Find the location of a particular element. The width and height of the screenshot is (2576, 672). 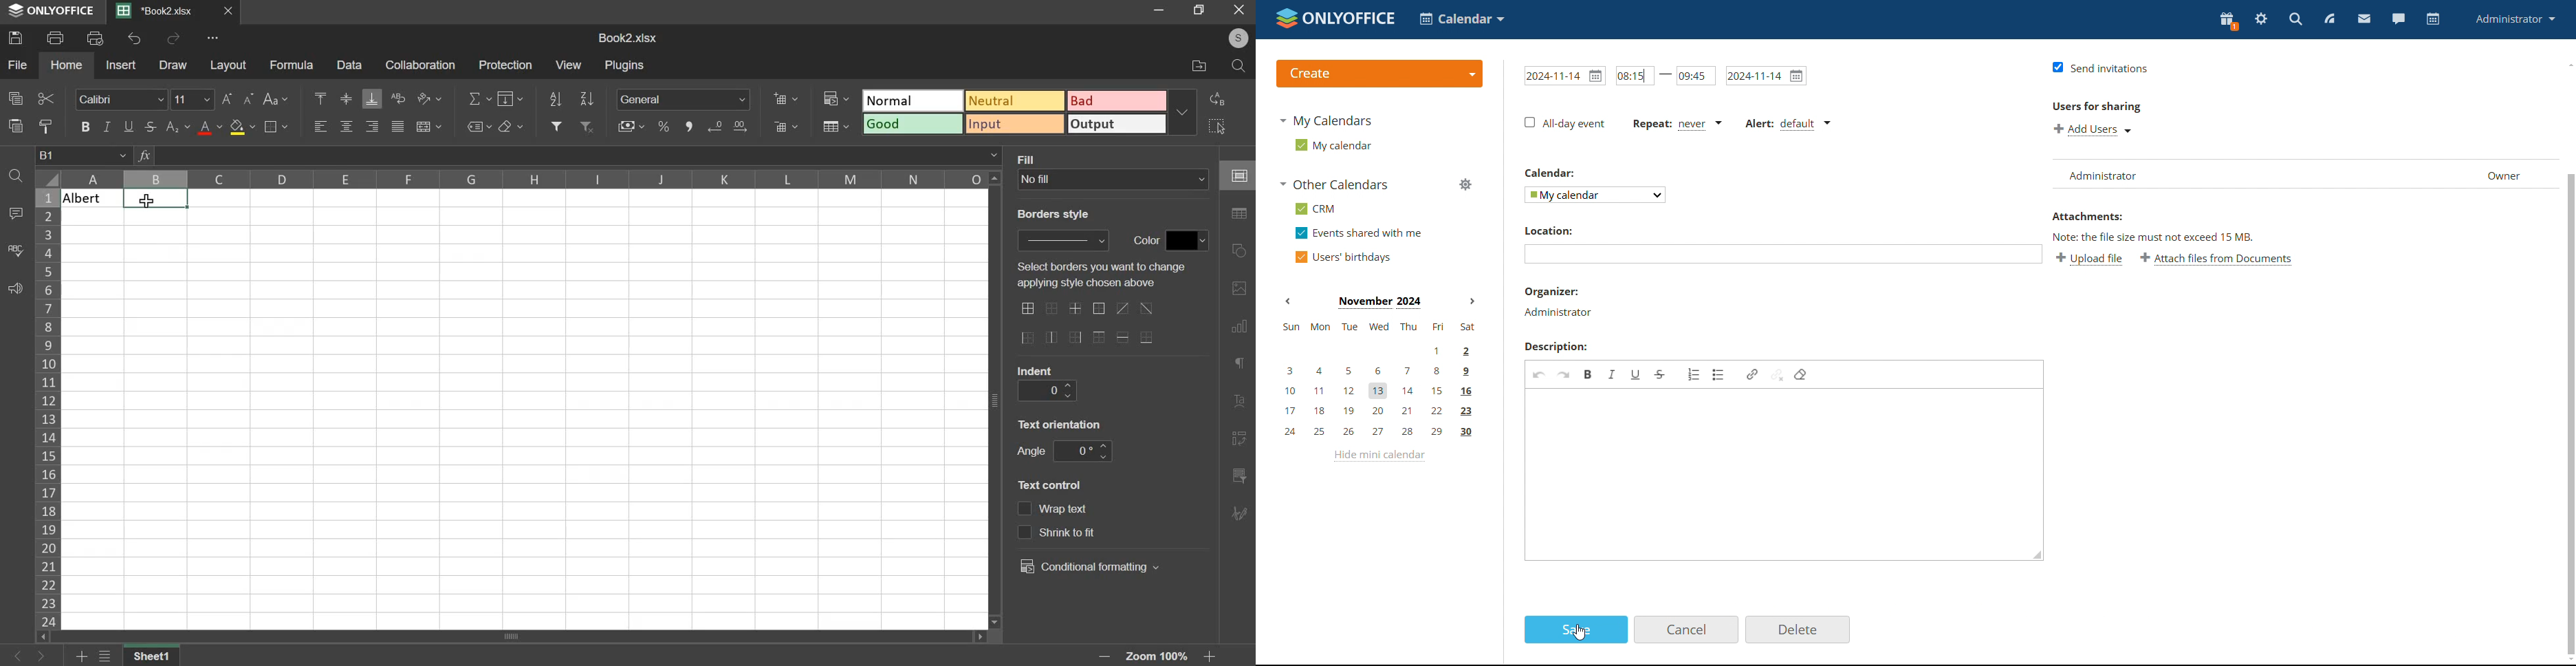

comma format is located at coordinates (689, 125).